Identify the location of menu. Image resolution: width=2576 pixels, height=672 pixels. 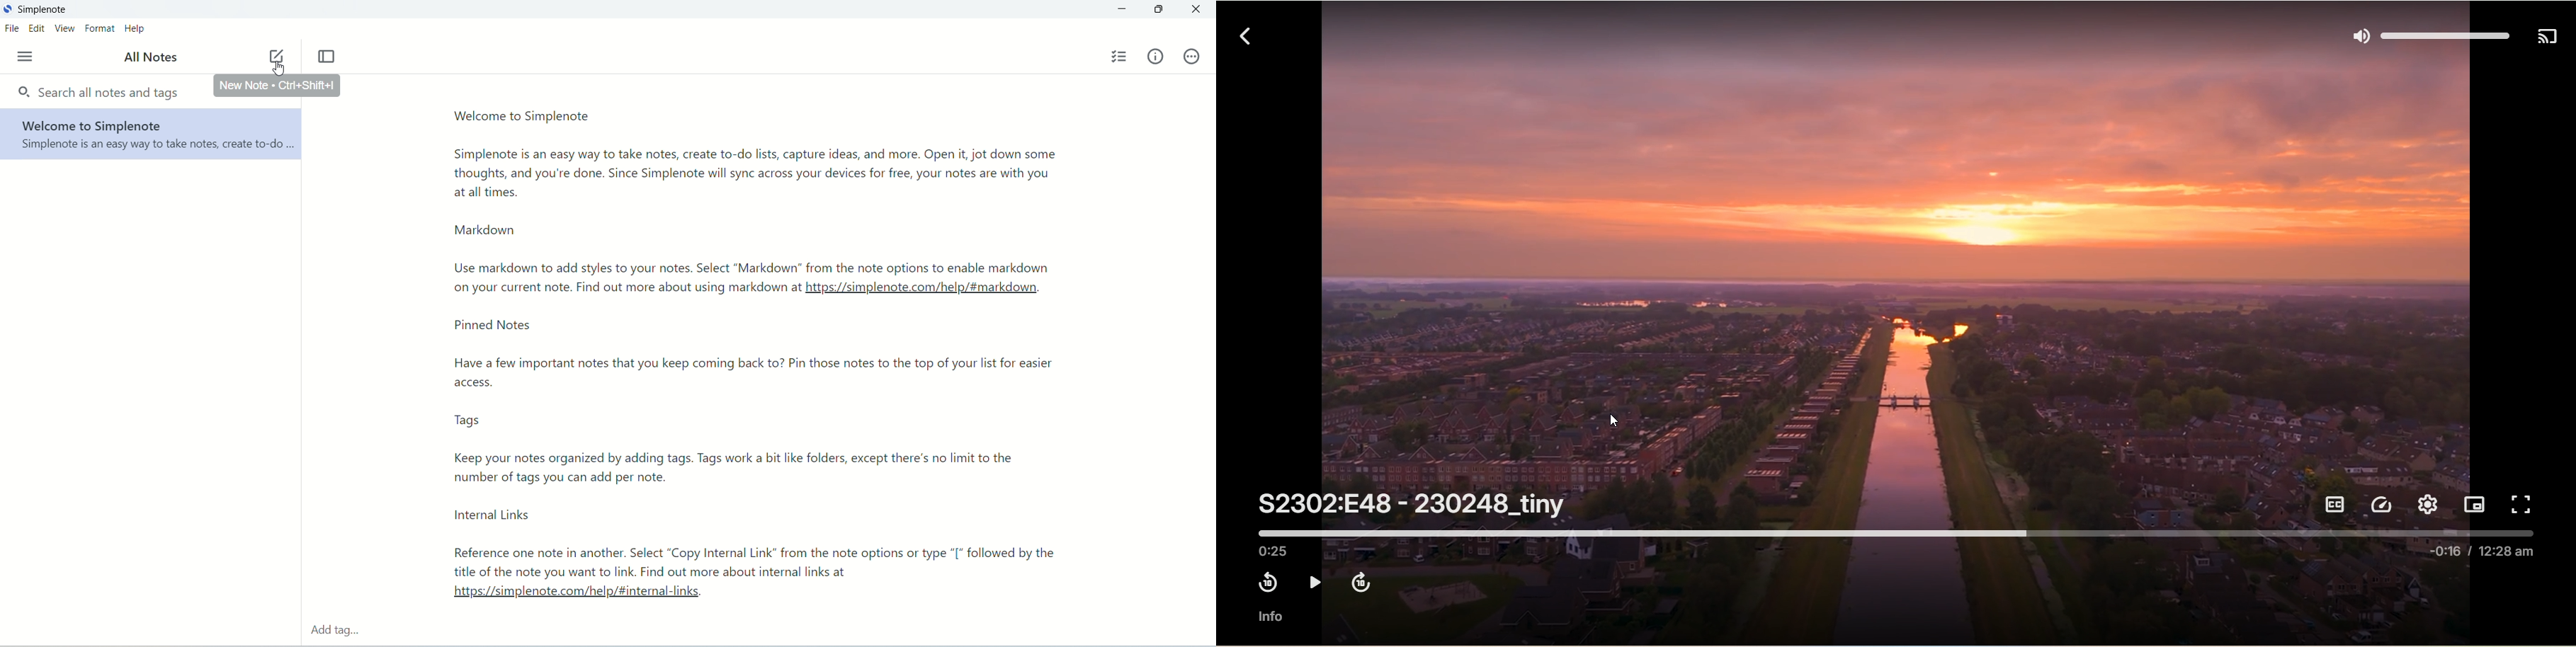
(25, 58).